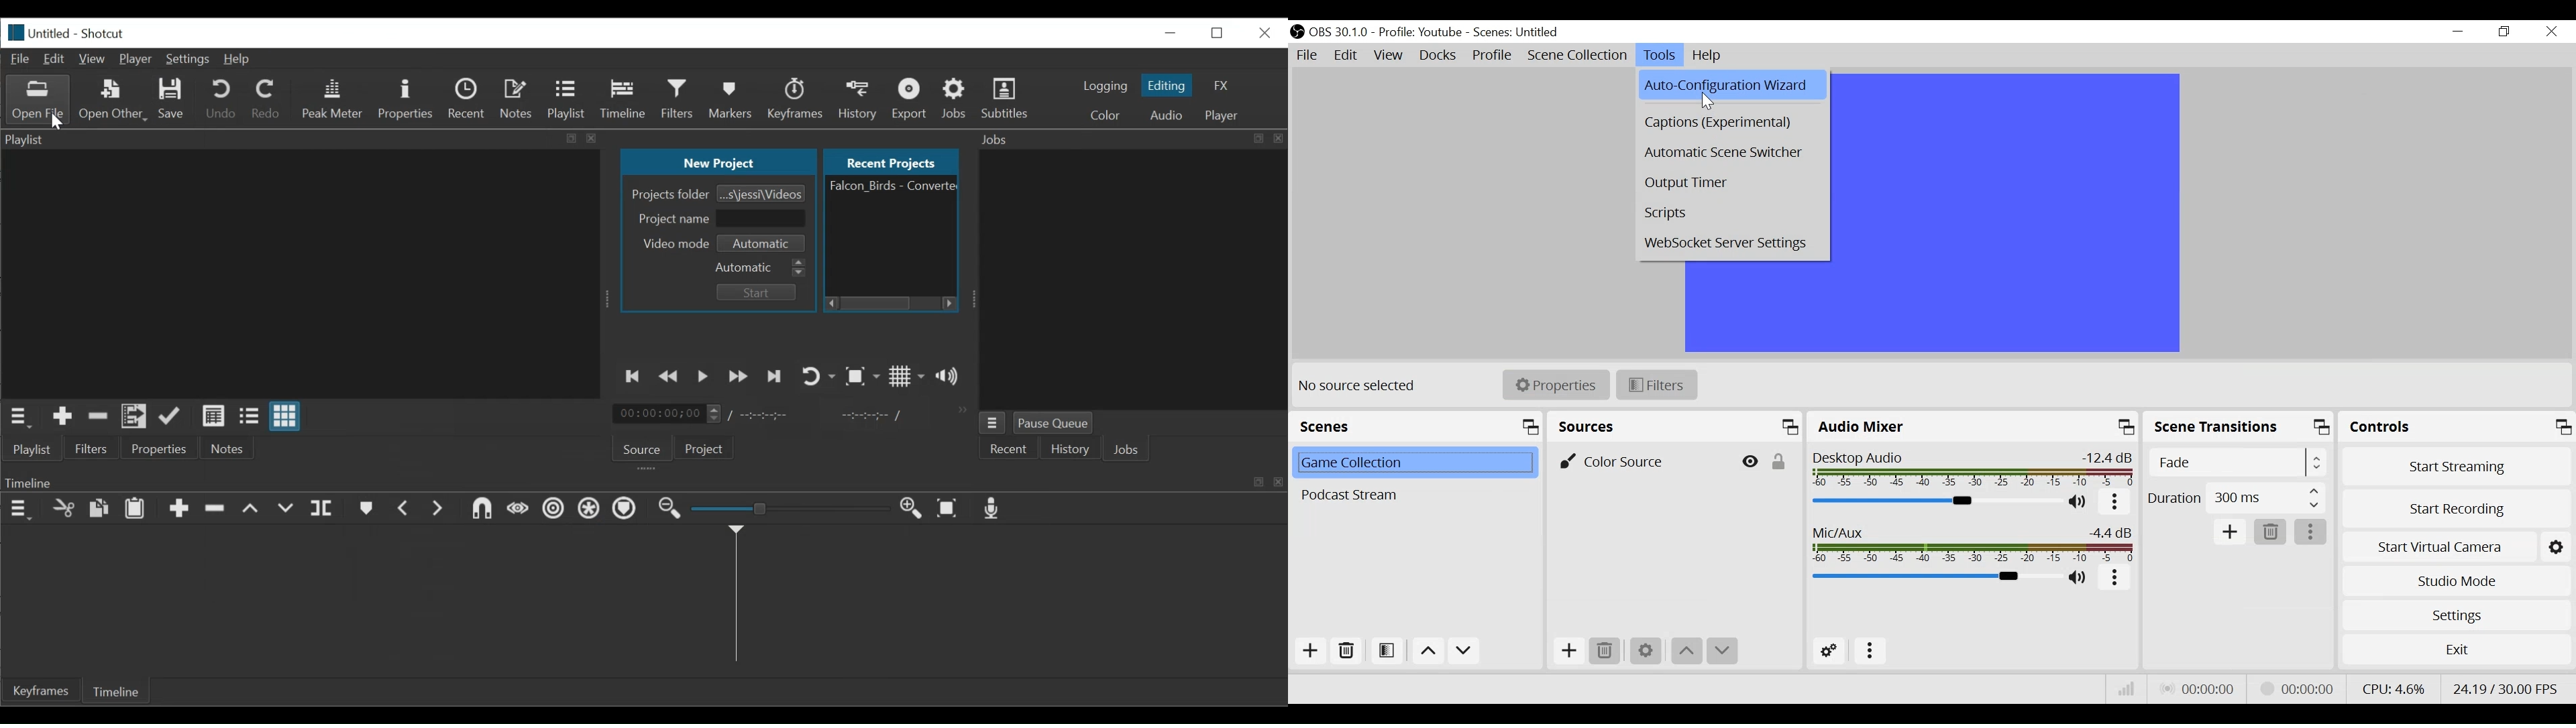 The width and height of the screenshot is (2576, 728). Describe the element at coordinates (515, 100) in the screenshot. I see `Notes` at that location.